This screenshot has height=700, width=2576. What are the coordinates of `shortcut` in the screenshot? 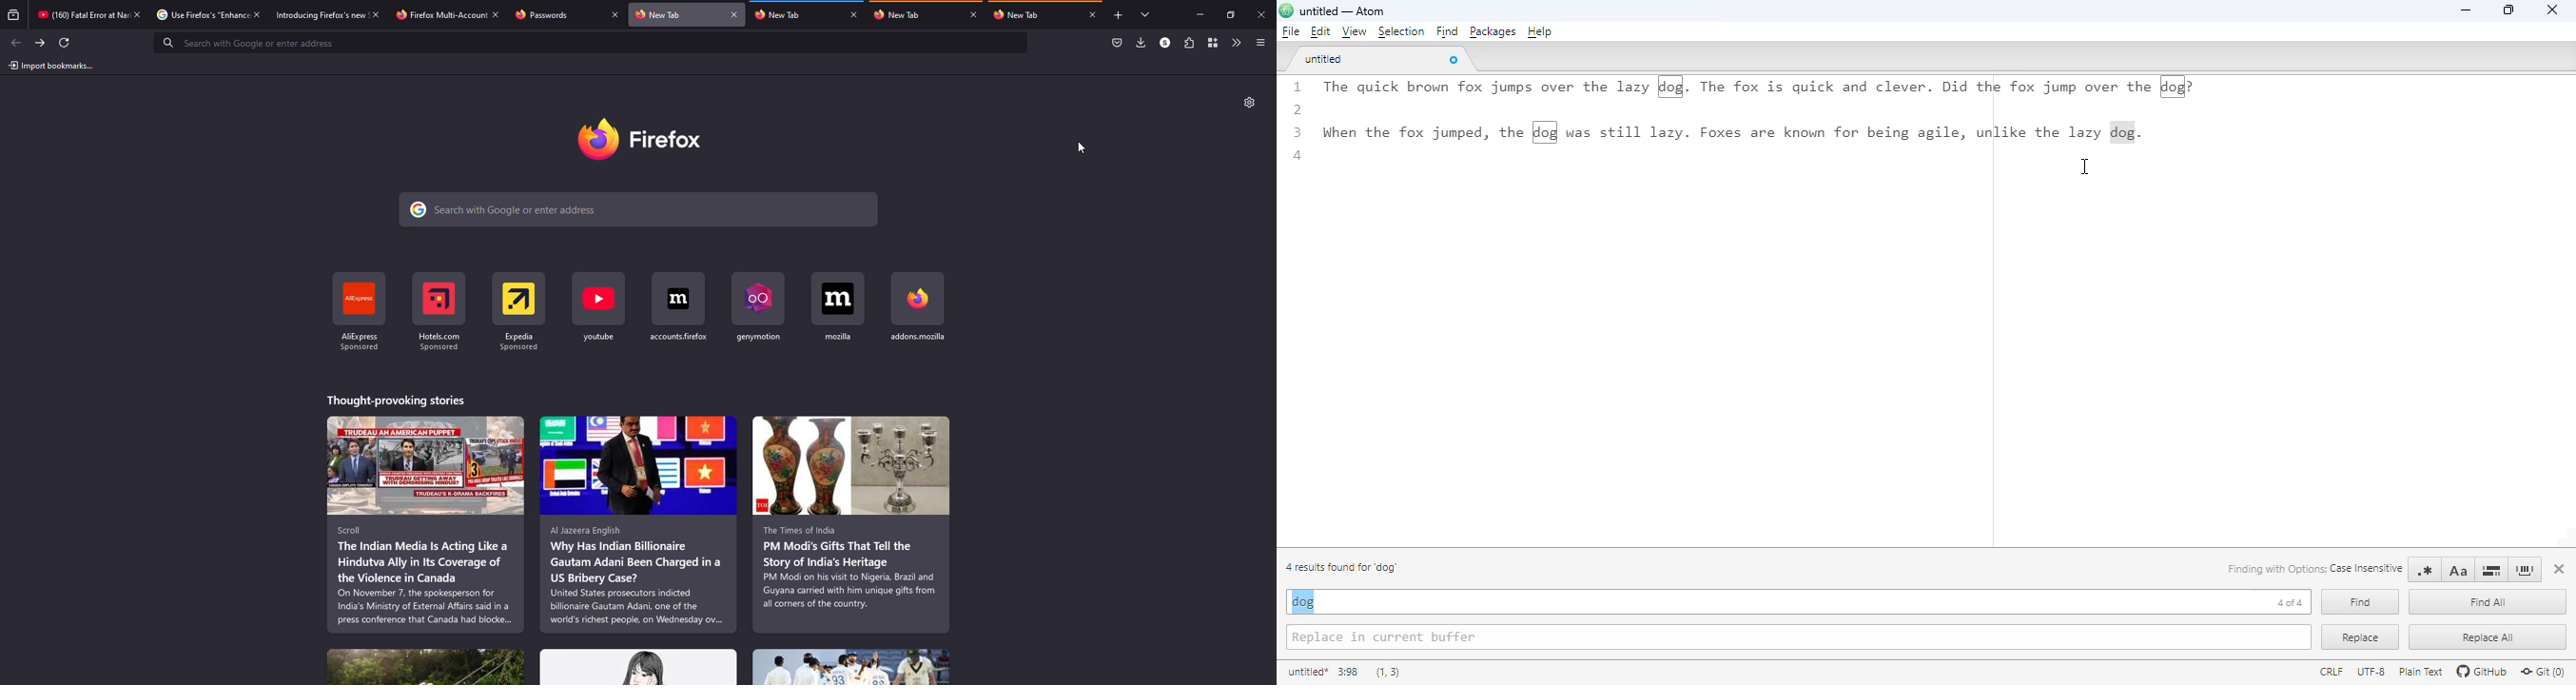 It's located at (600, 307).